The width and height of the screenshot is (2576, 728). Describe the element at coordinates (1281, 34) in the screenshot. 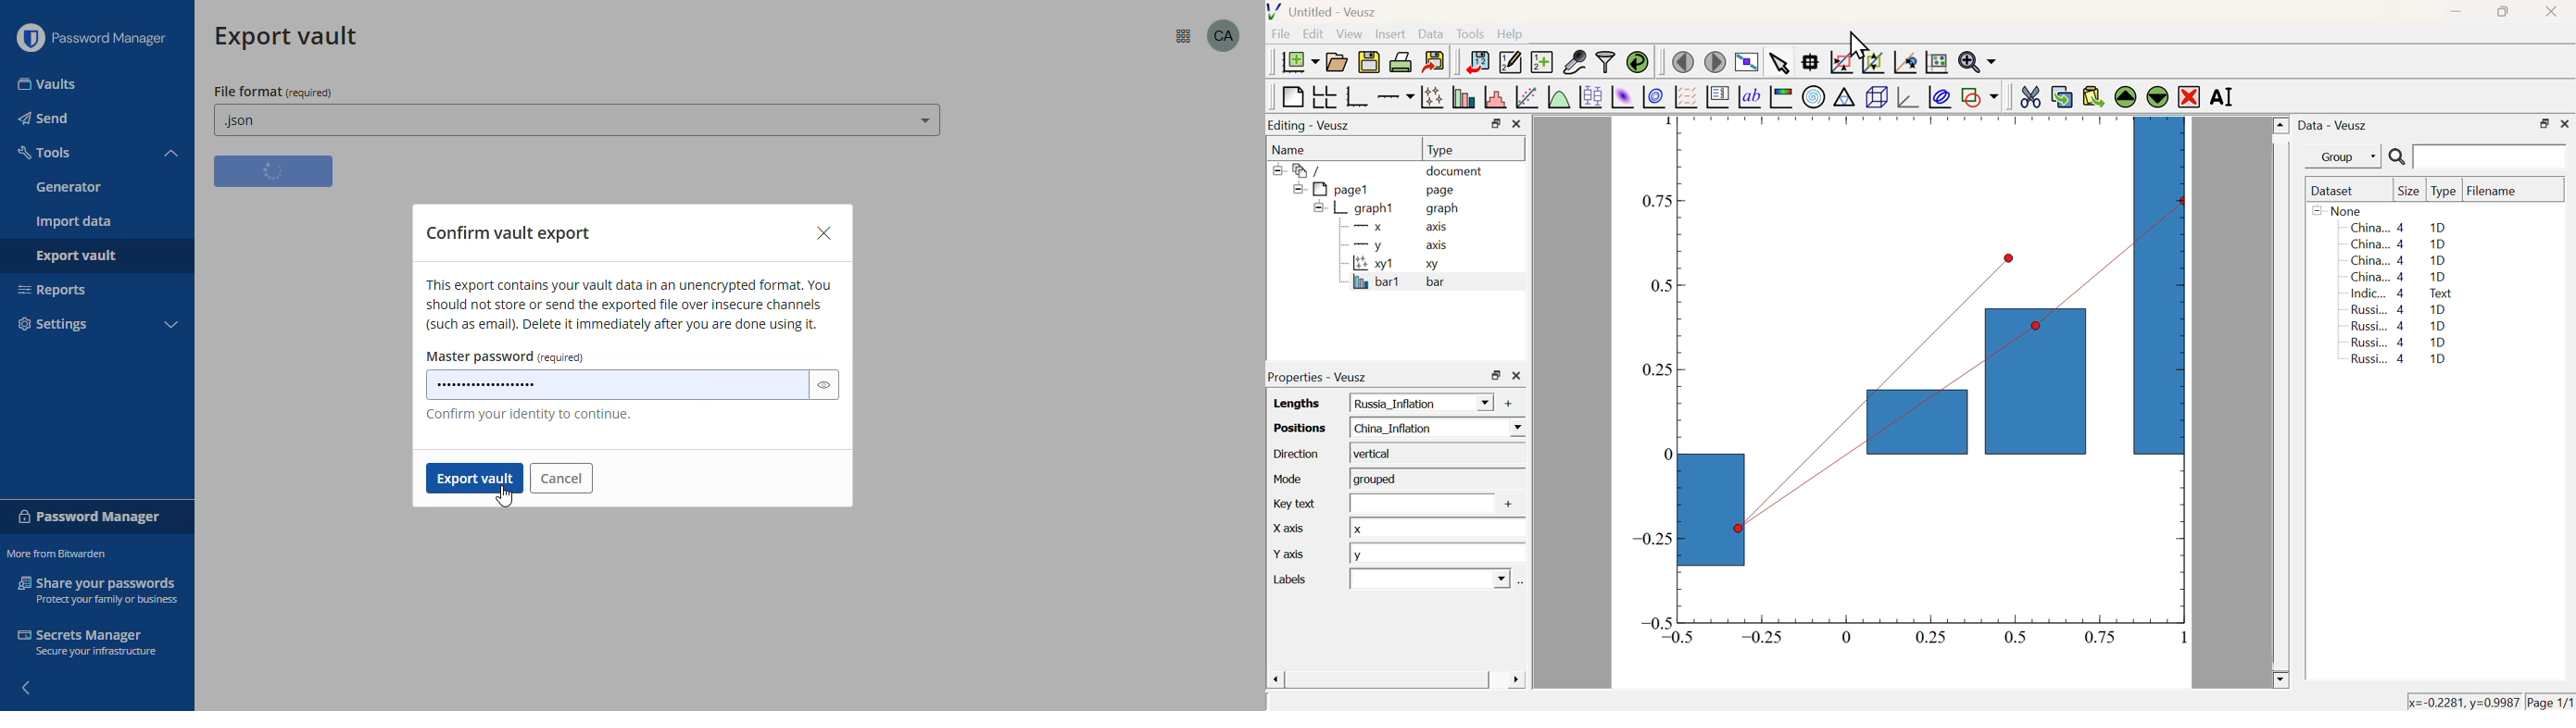

I see `File` at that location.